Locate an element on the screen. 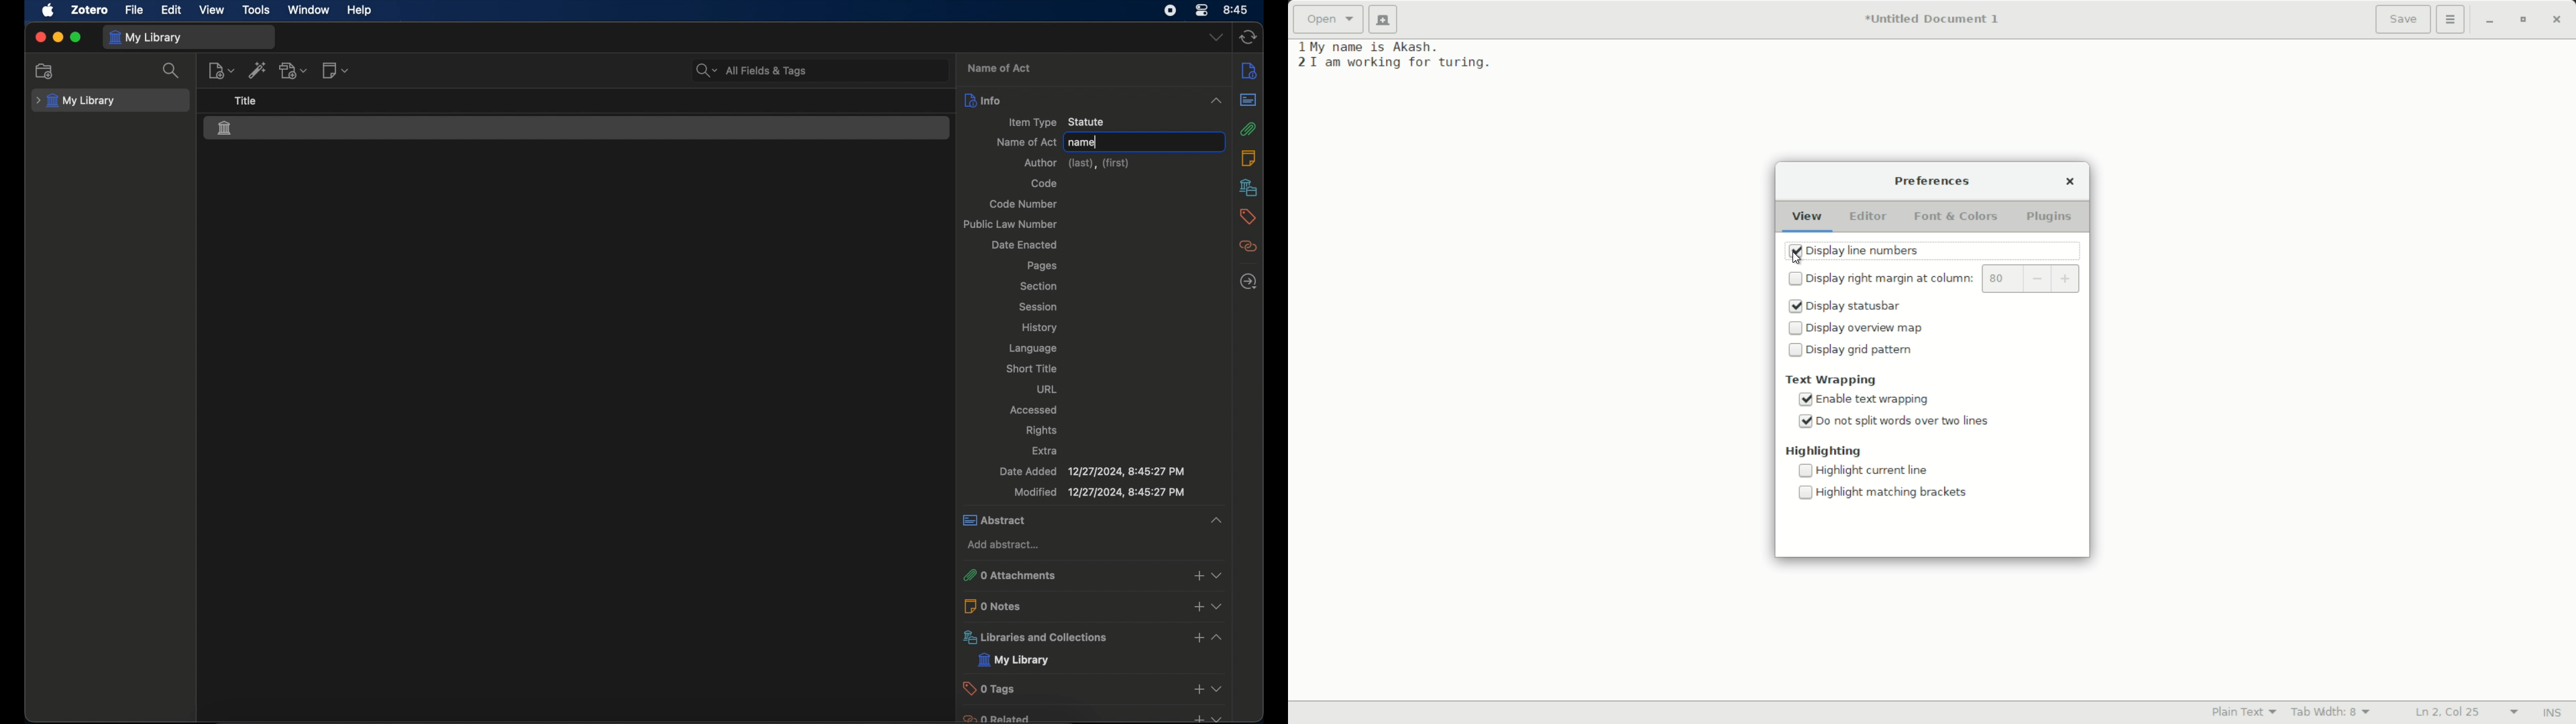 This screenshot has height=728, width=2576. dropdown is located at coordinates (1215, 688).